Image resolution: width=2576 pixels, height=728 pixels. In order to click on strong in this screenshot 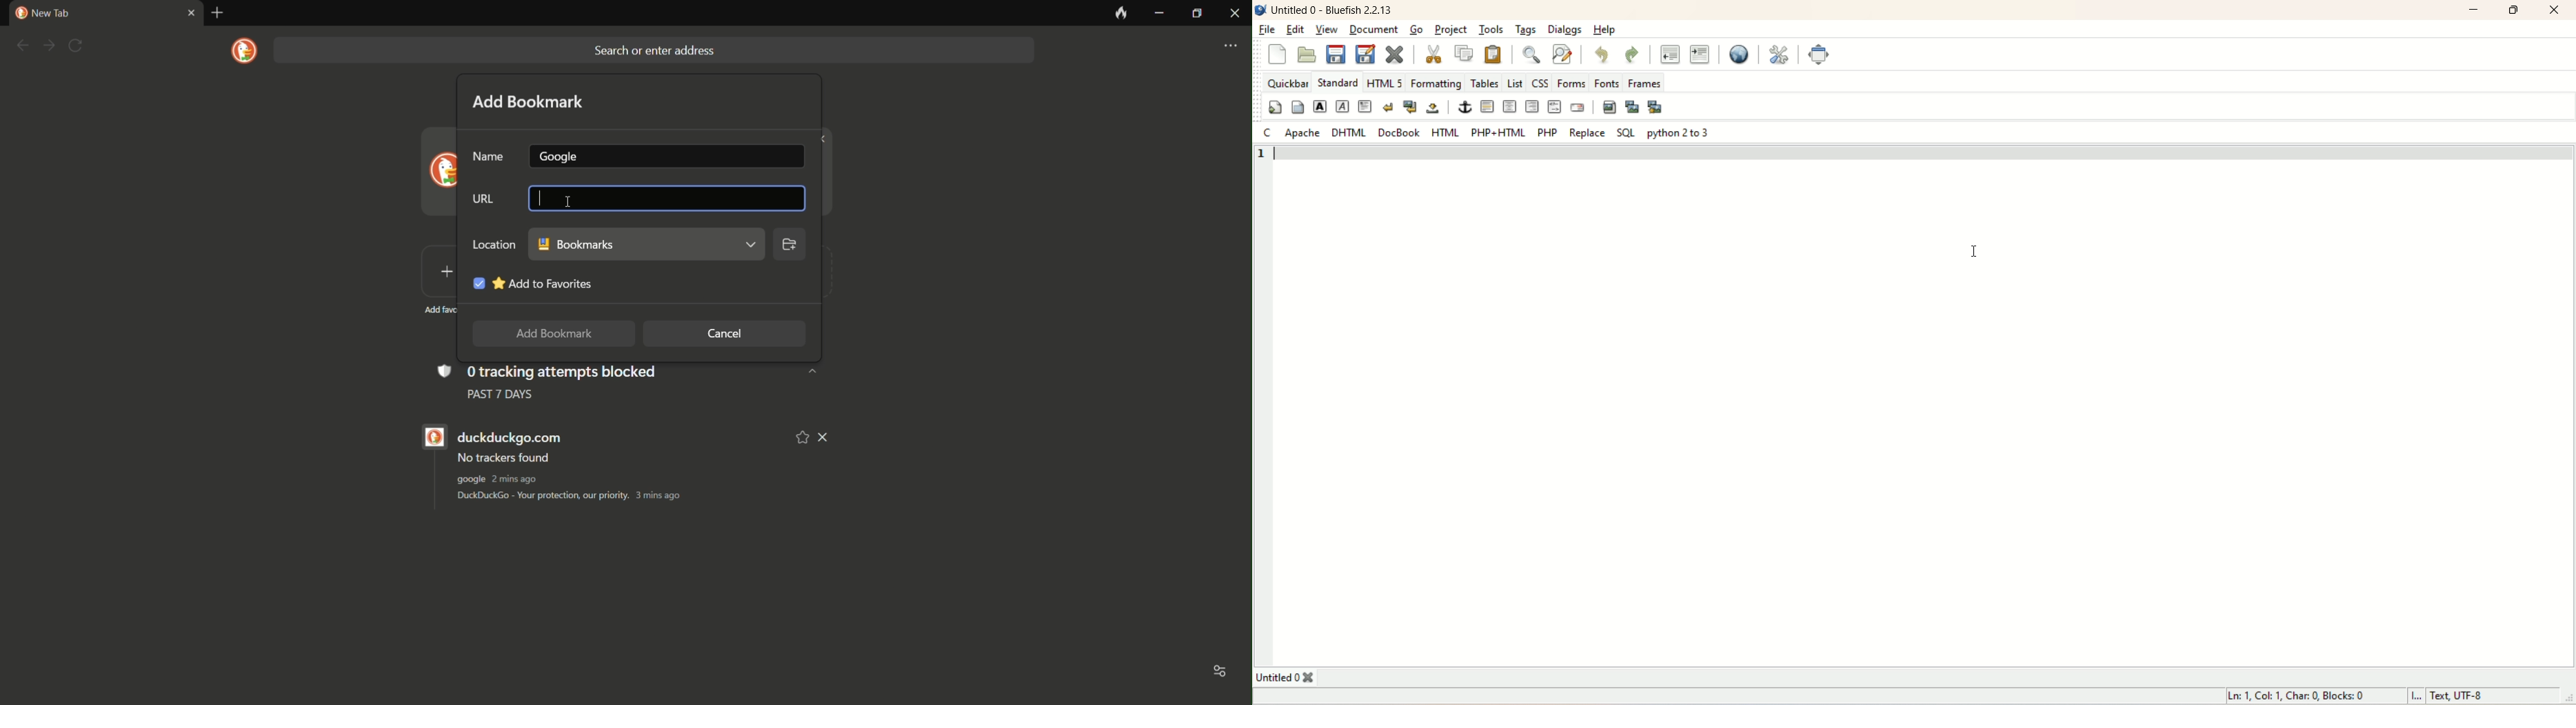, I will do `click(1321, 108)`.